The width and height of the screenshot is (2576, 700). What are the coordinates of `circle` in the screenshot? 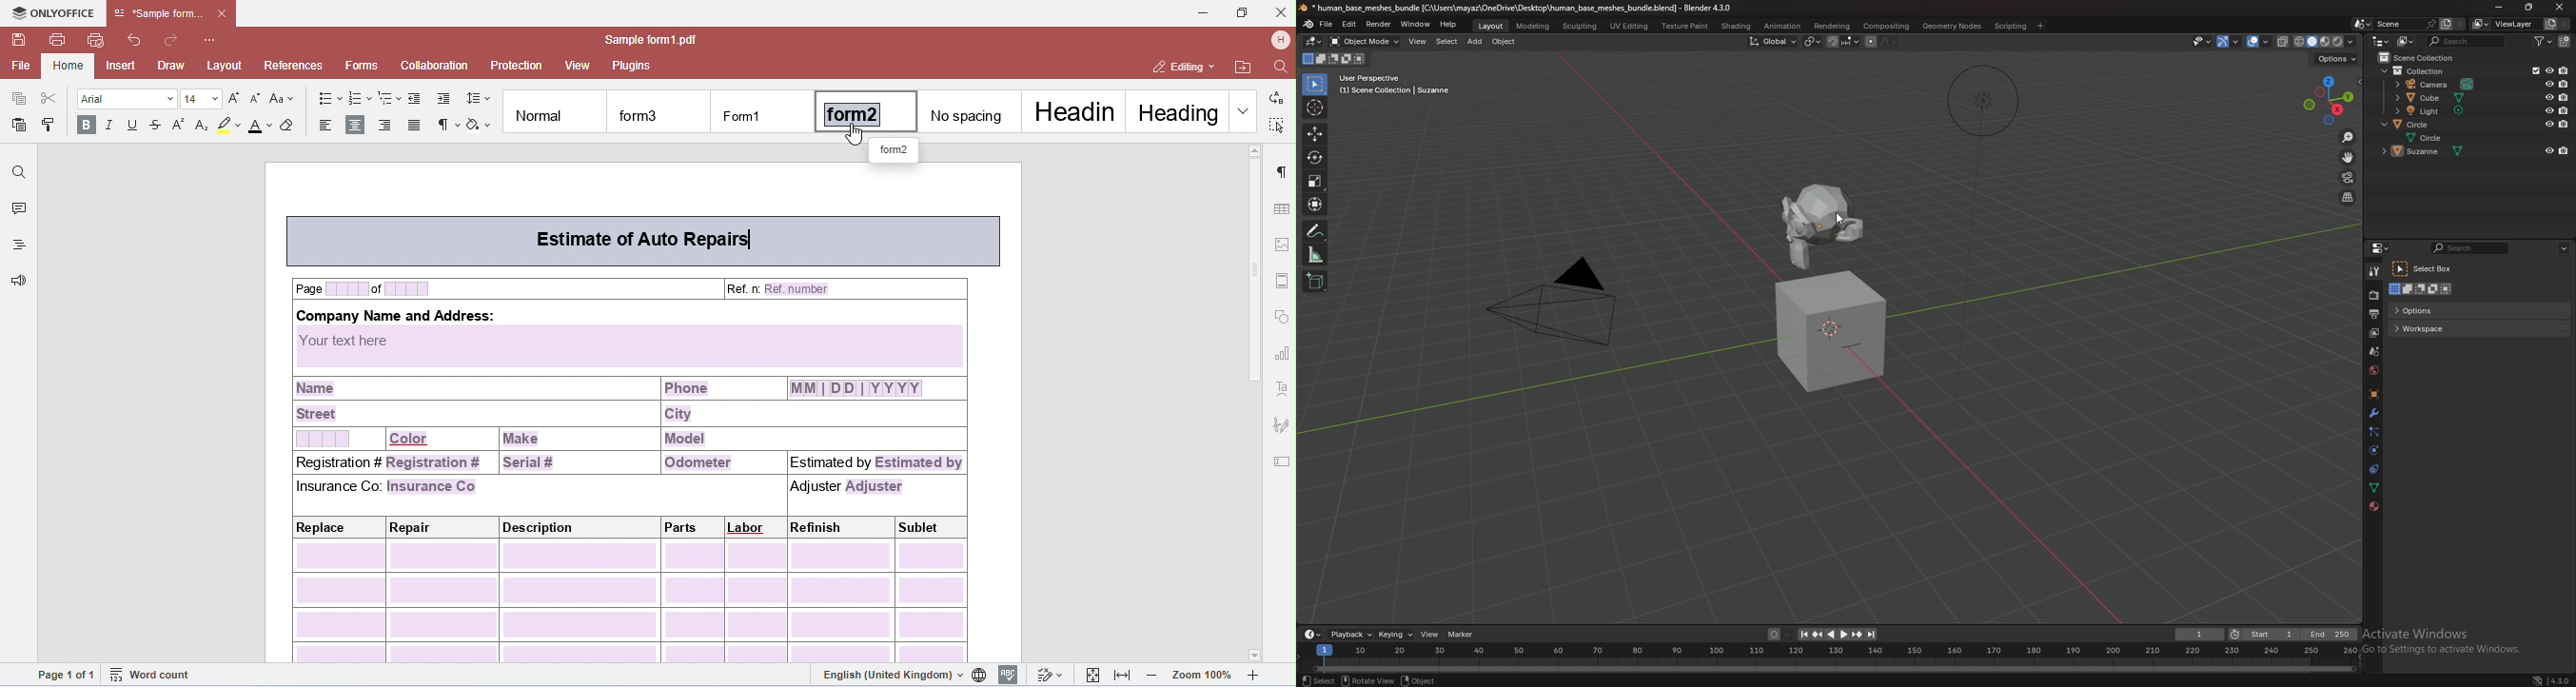 It's located at (2415, 124).